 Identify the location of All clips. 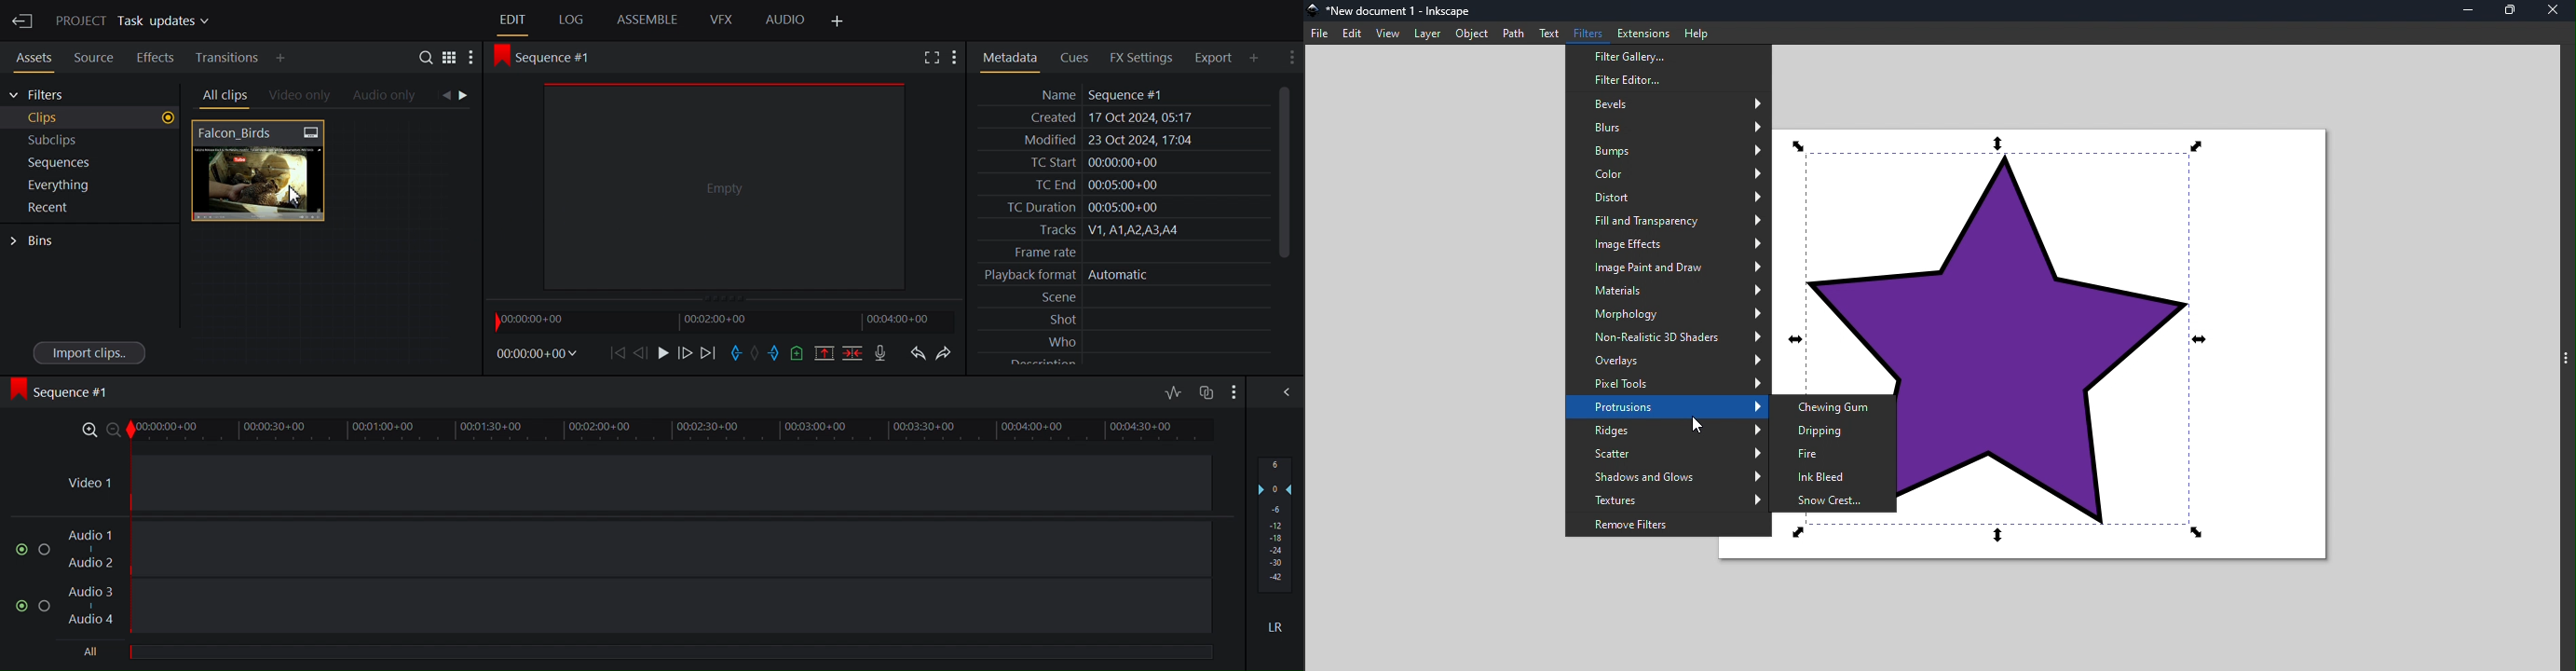
(223, 96).